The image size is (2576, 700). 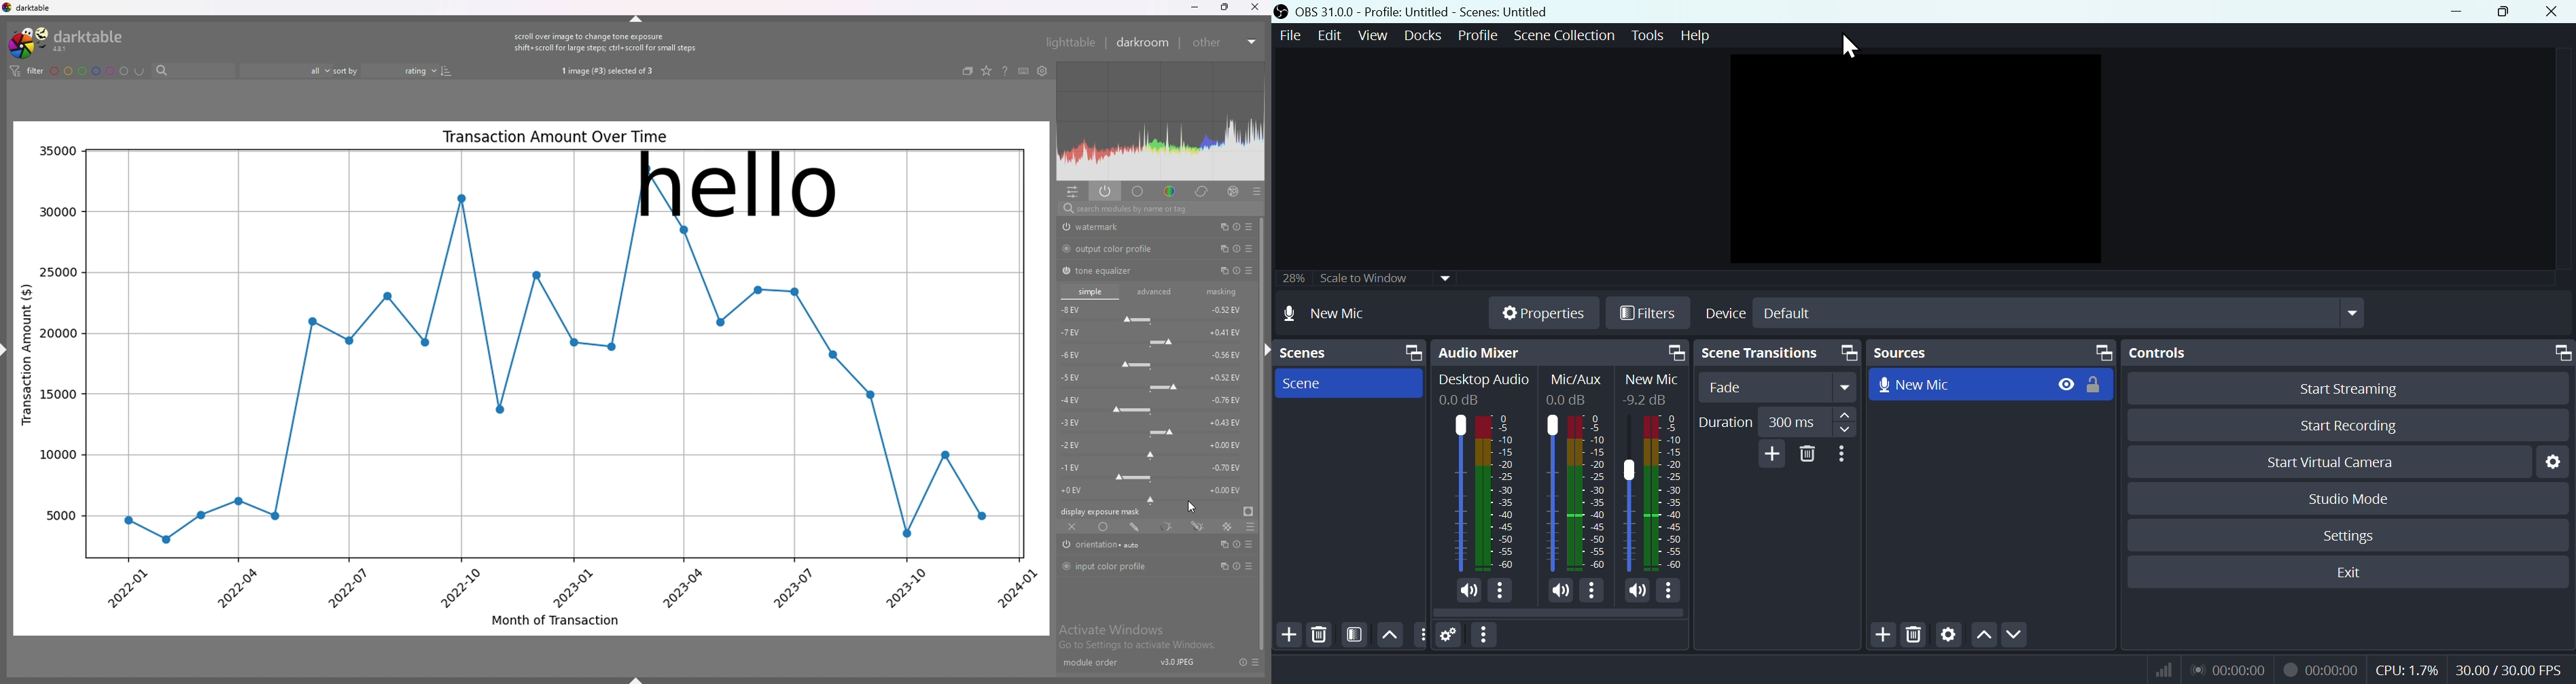 I want to click on change type of overlays, so click(x=988, y=70).